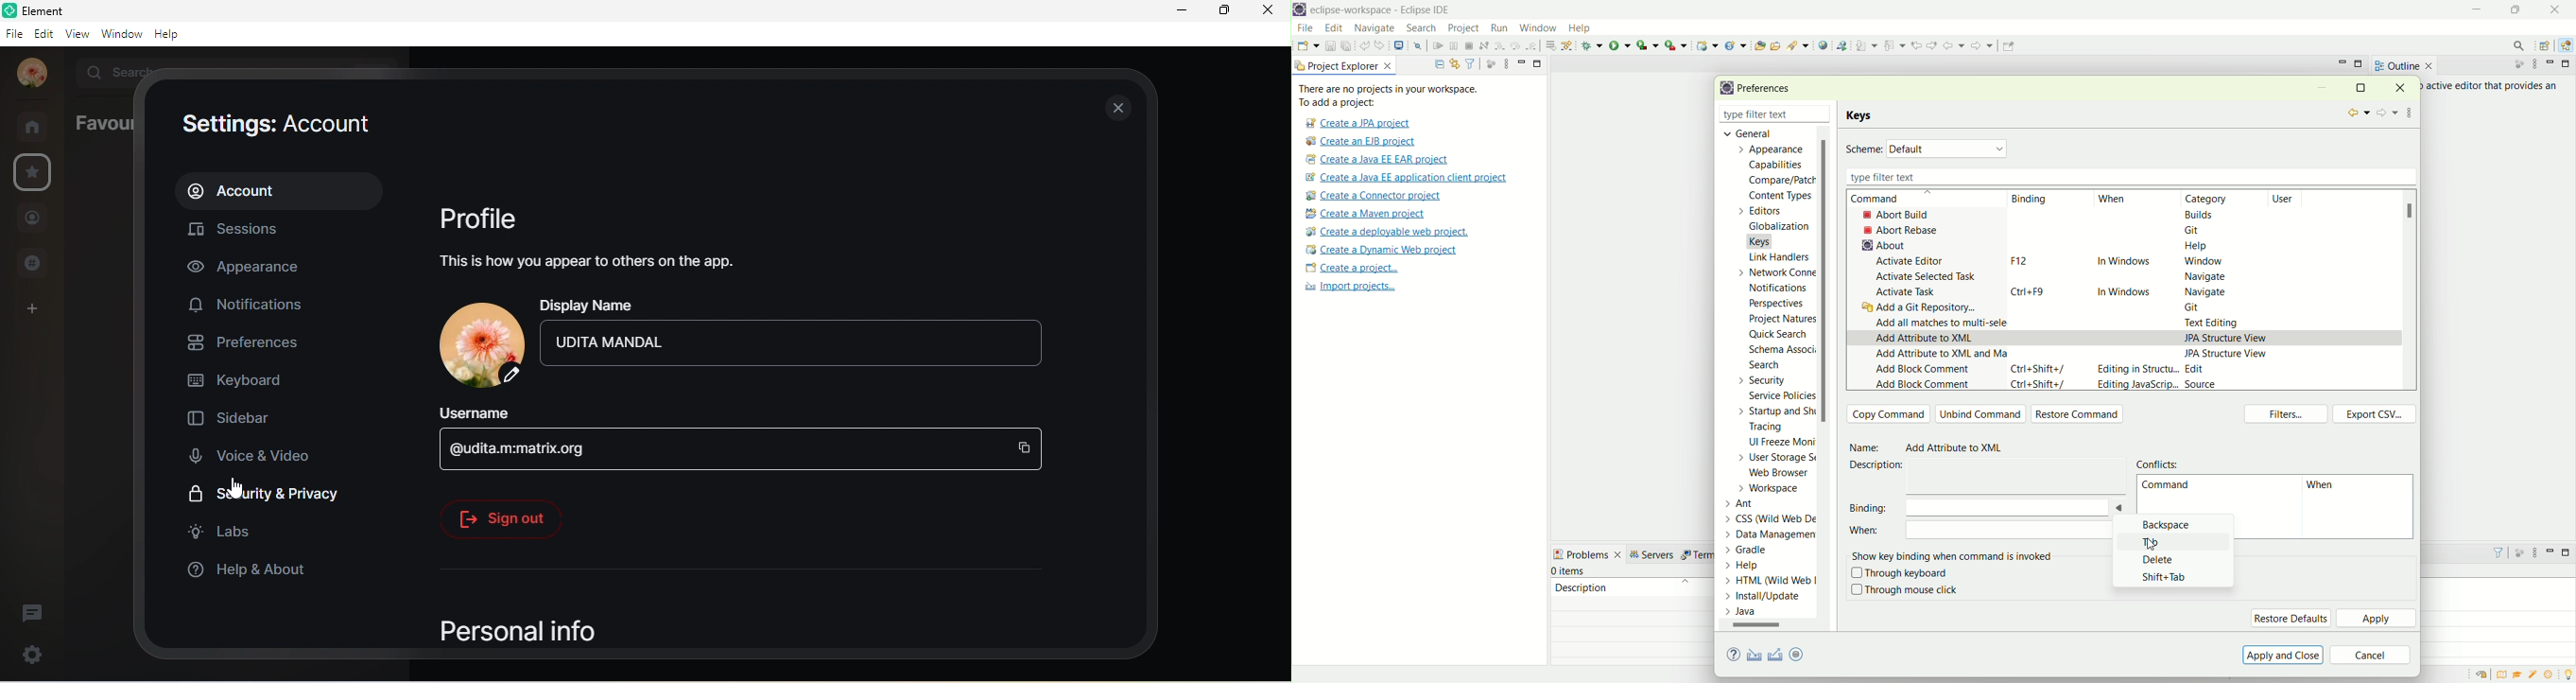 The image size is (2576, 700). What do you see at coordinates (481, 215) in the screenshot?
I see `profile` at bounding box center [481, 215].